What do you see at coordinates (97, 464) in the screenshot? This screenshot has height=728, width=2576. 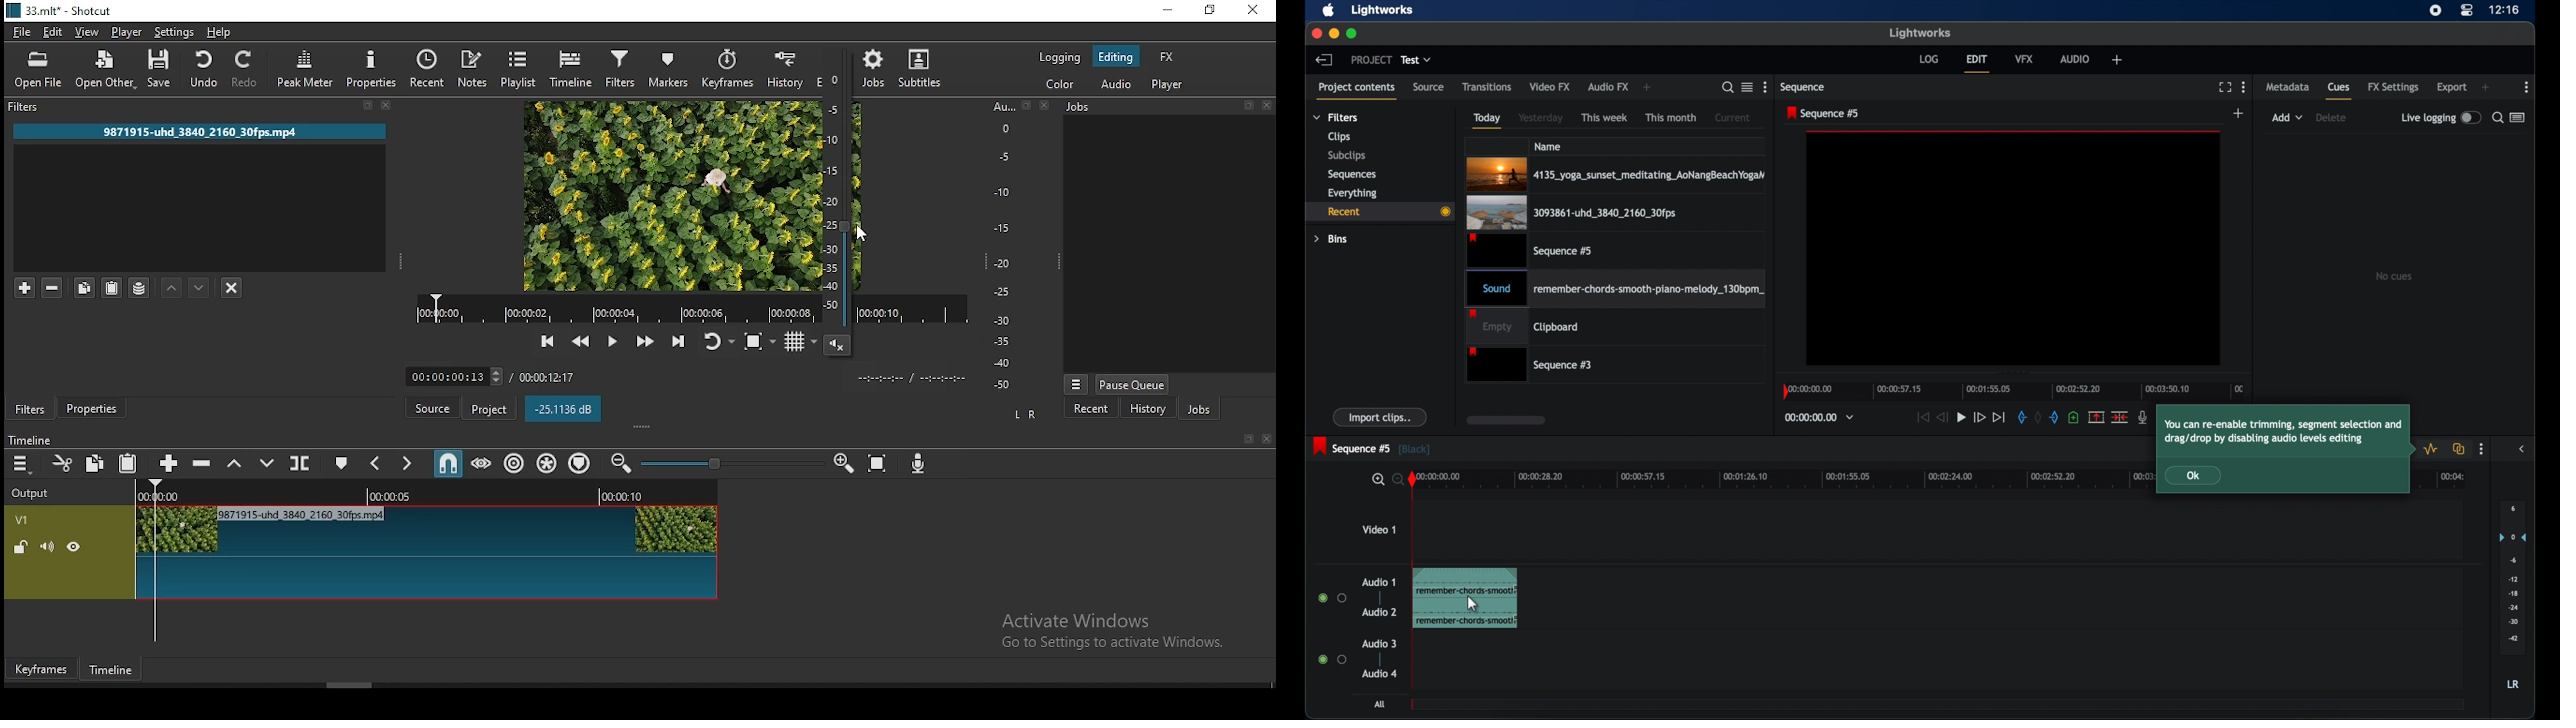 I see `copy` at bounding box center [97, 464].